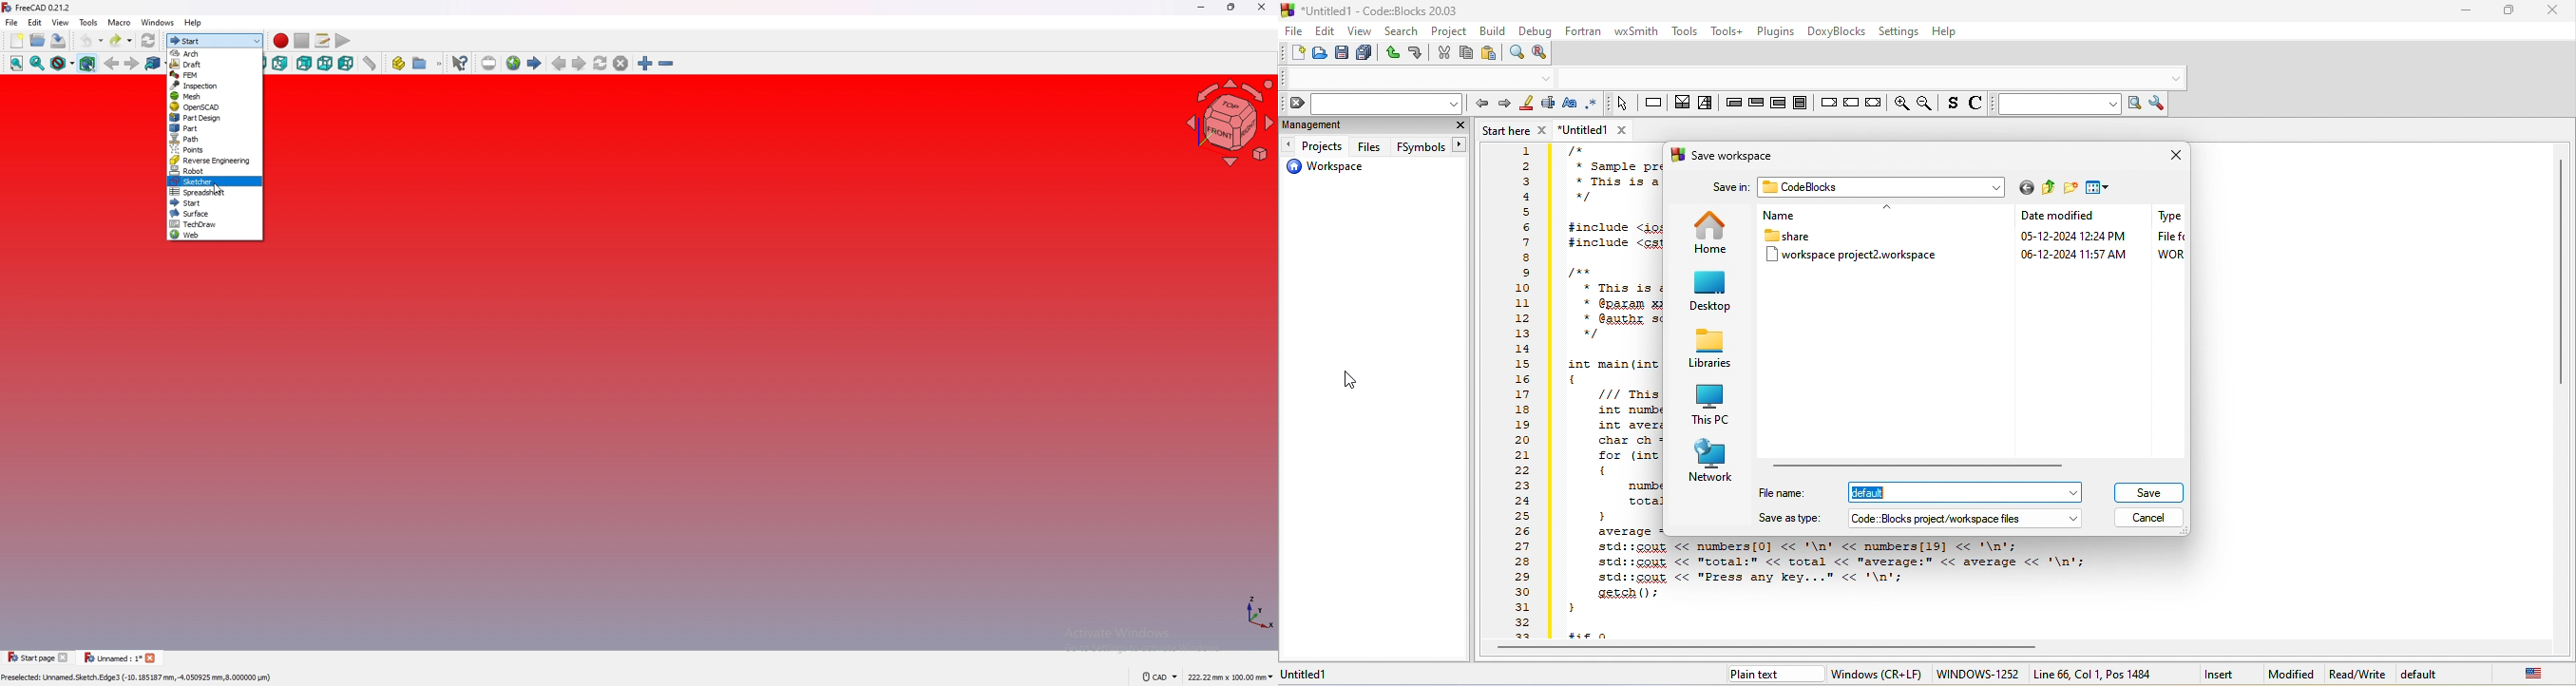 This screenshot has width=2576, height=700. I want to click on clear, so click(1371, 104).